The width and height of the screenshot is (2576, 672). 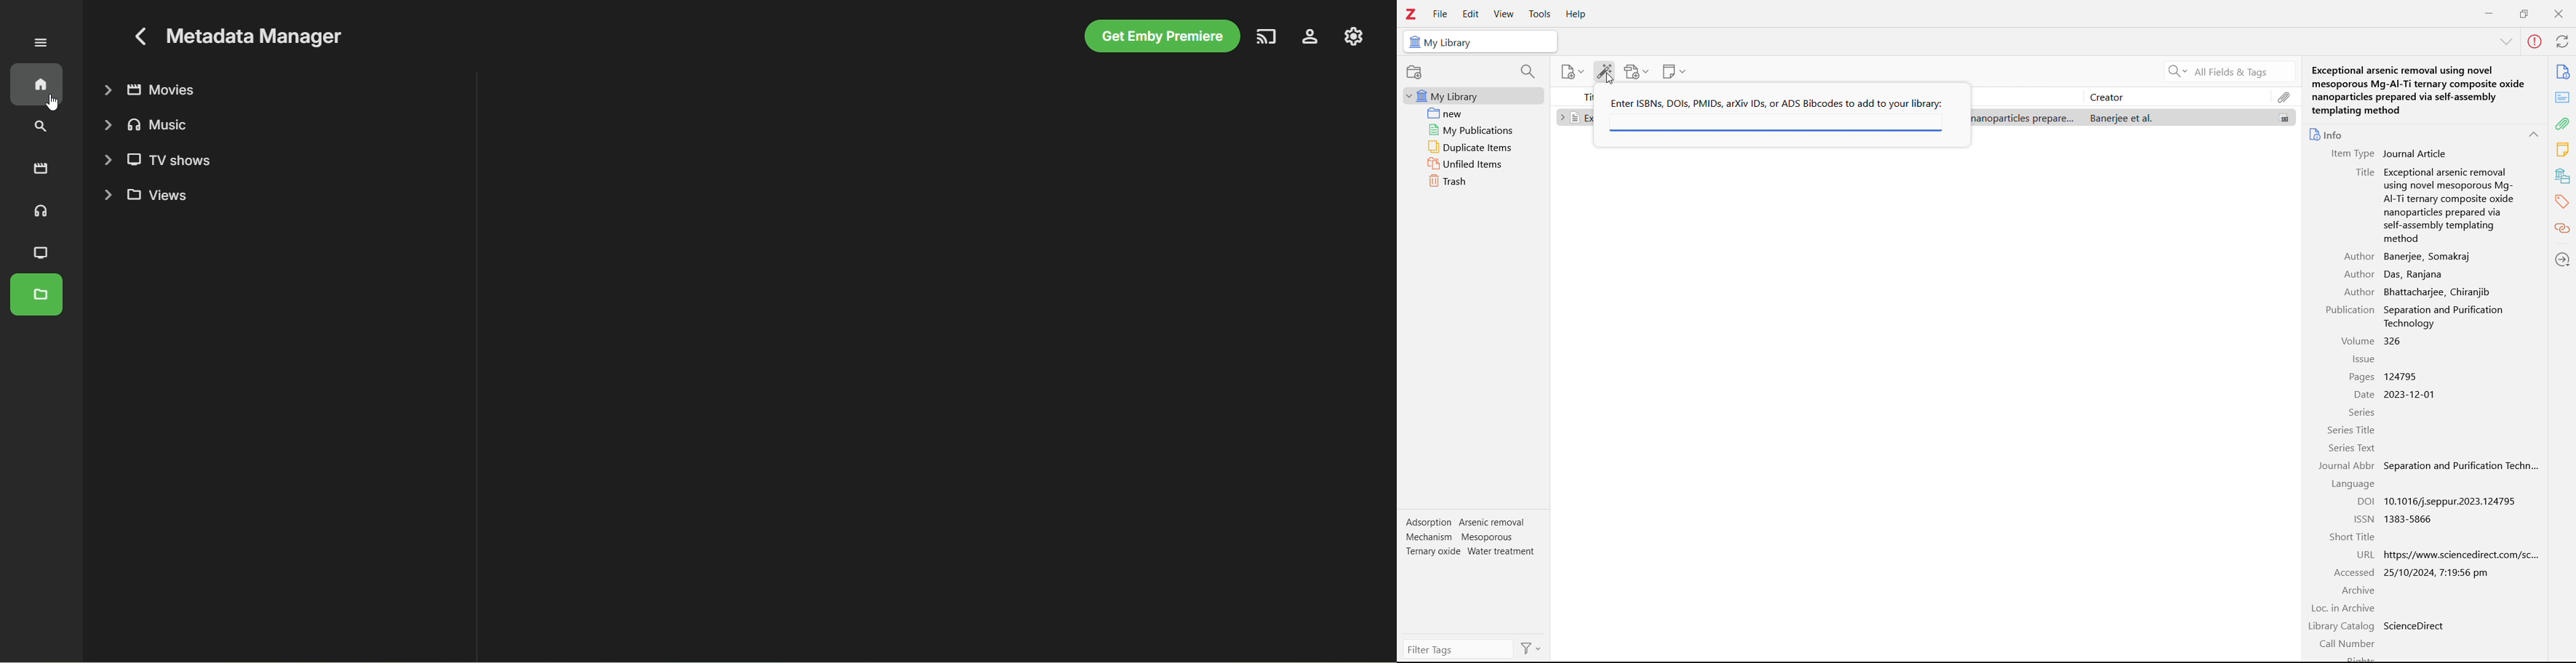 I want to click on TV shows, so click(x=41, y=251).